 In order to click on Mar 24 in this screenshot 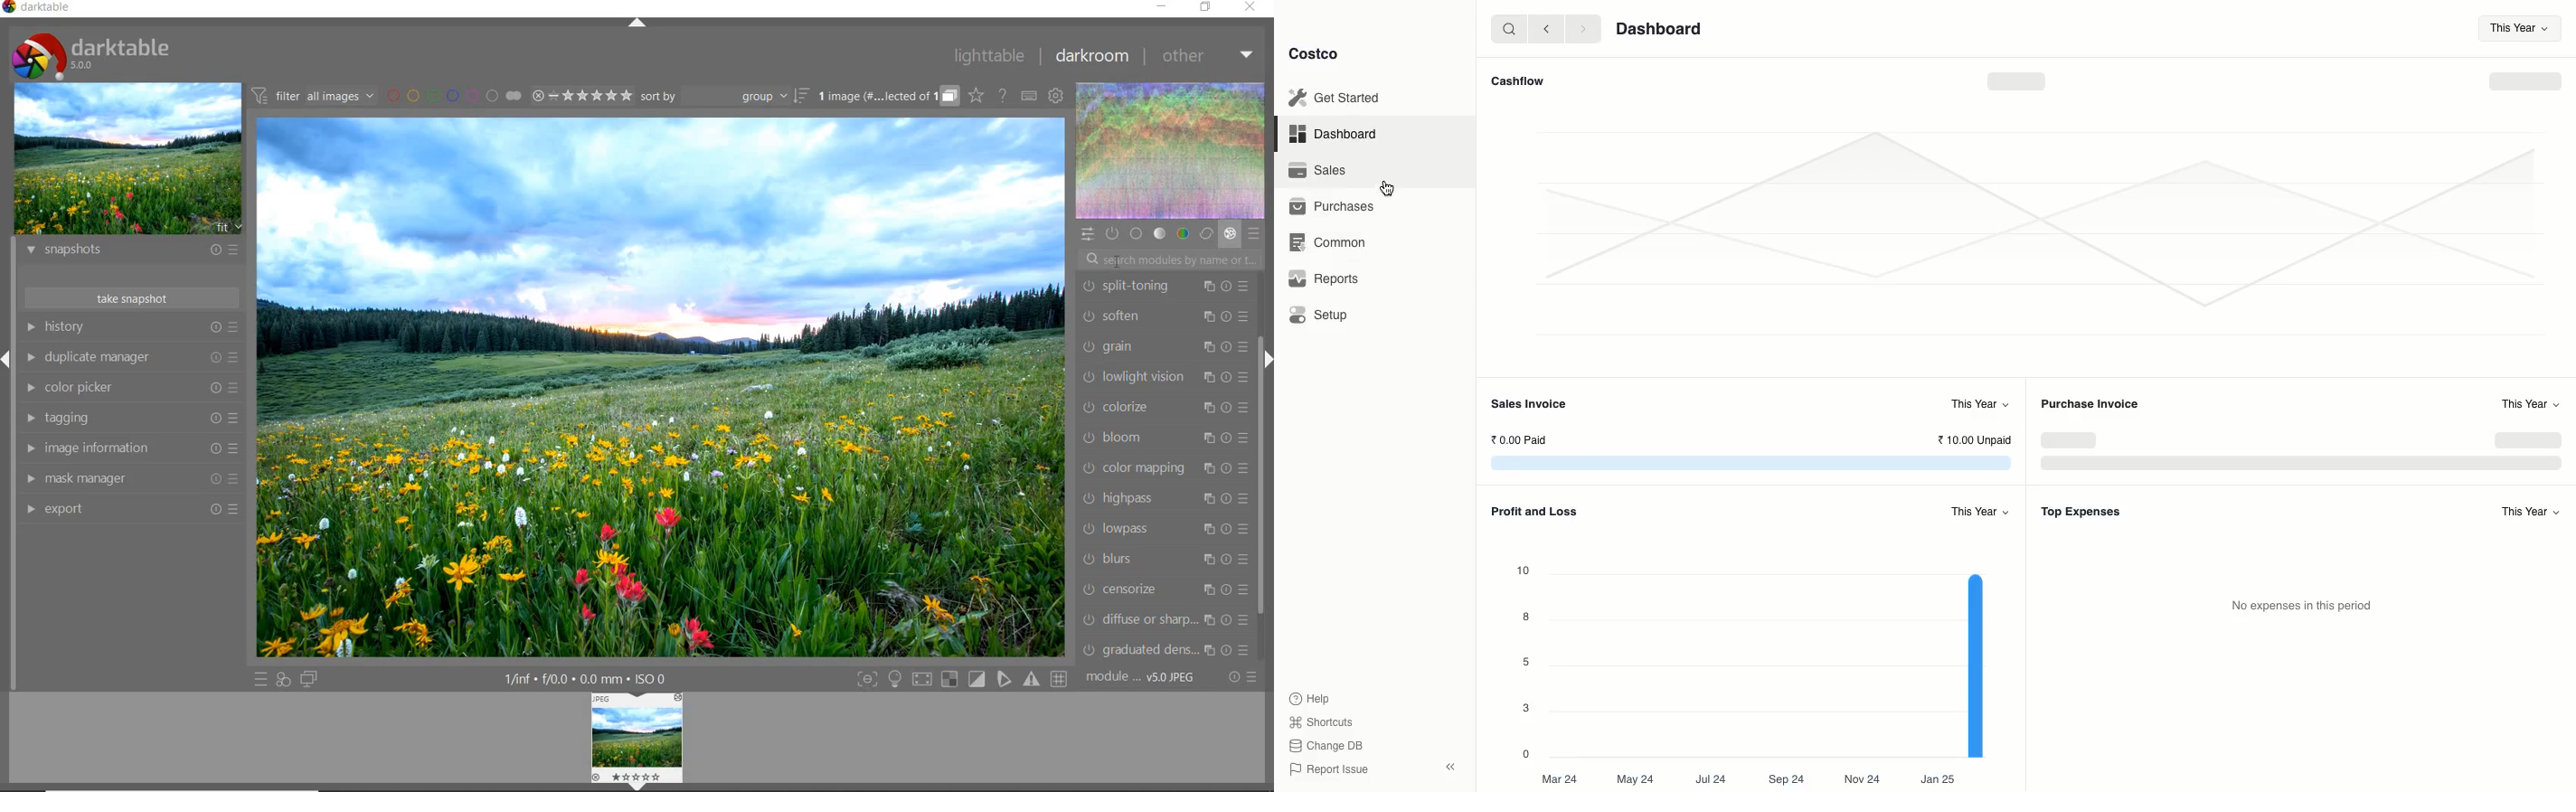, I will do `click(1561, 778)`.